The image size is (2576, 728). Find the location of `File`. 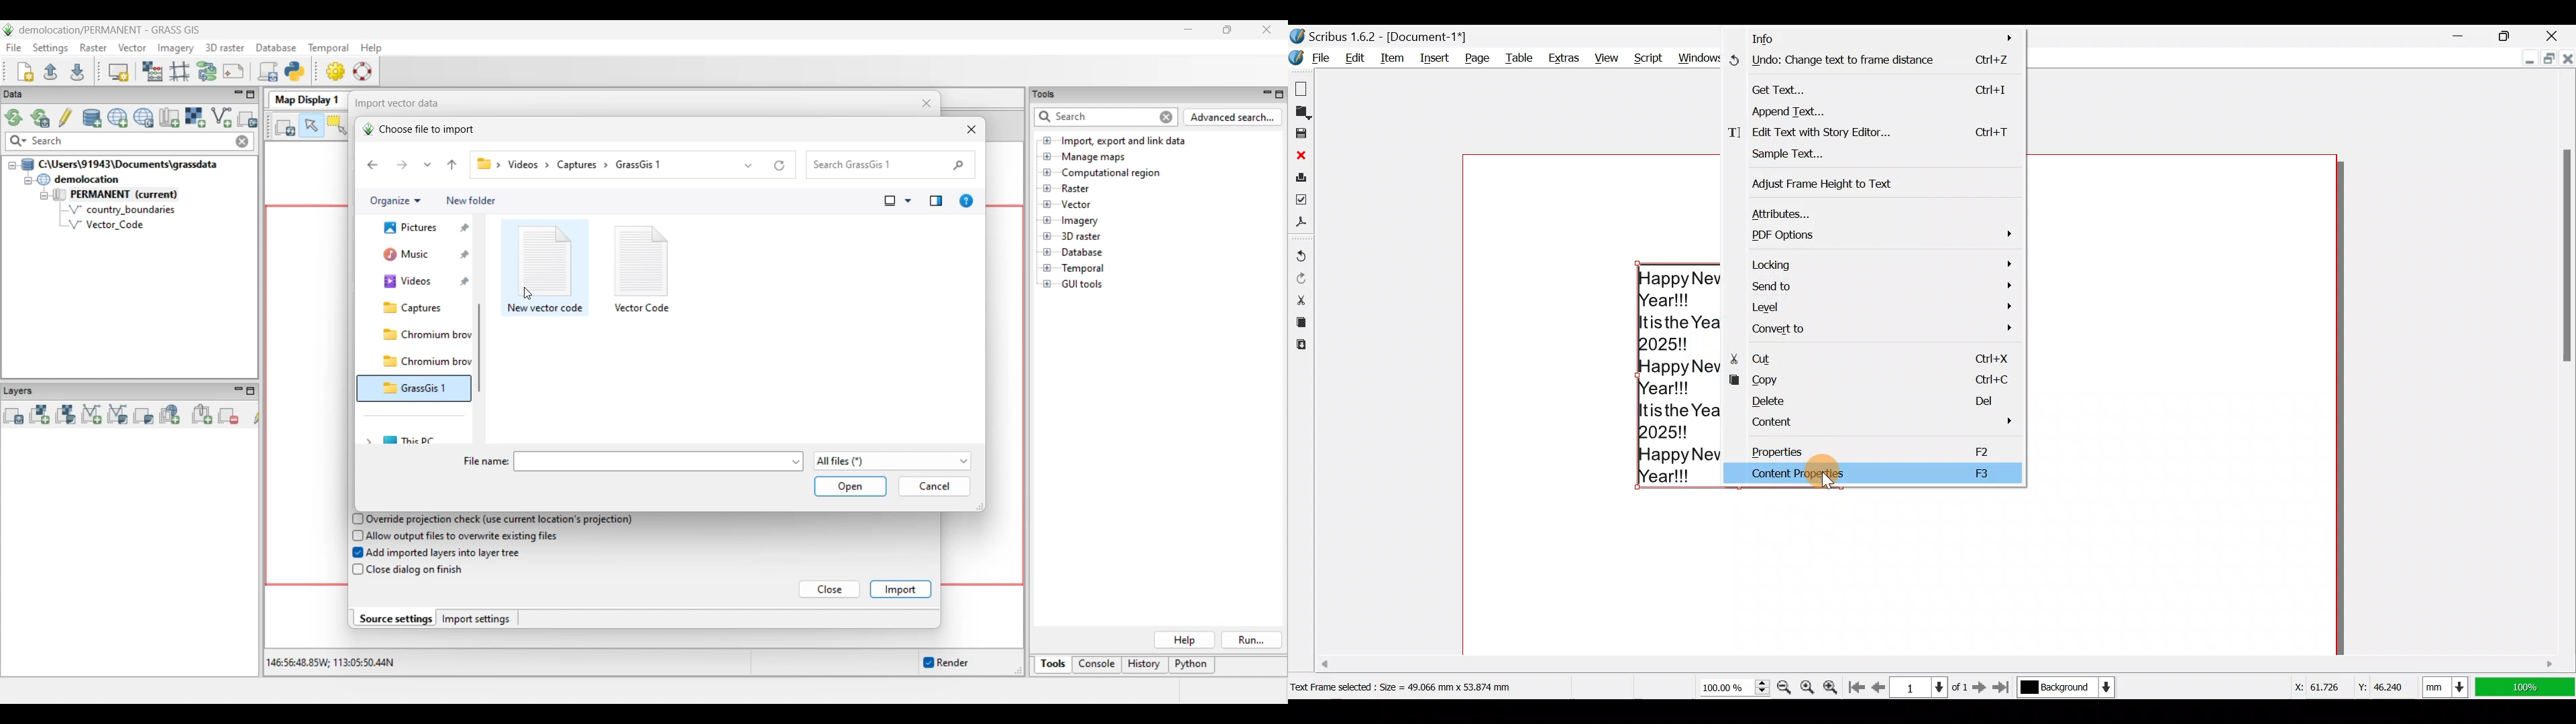

File is located at coordinates (1313, 59).